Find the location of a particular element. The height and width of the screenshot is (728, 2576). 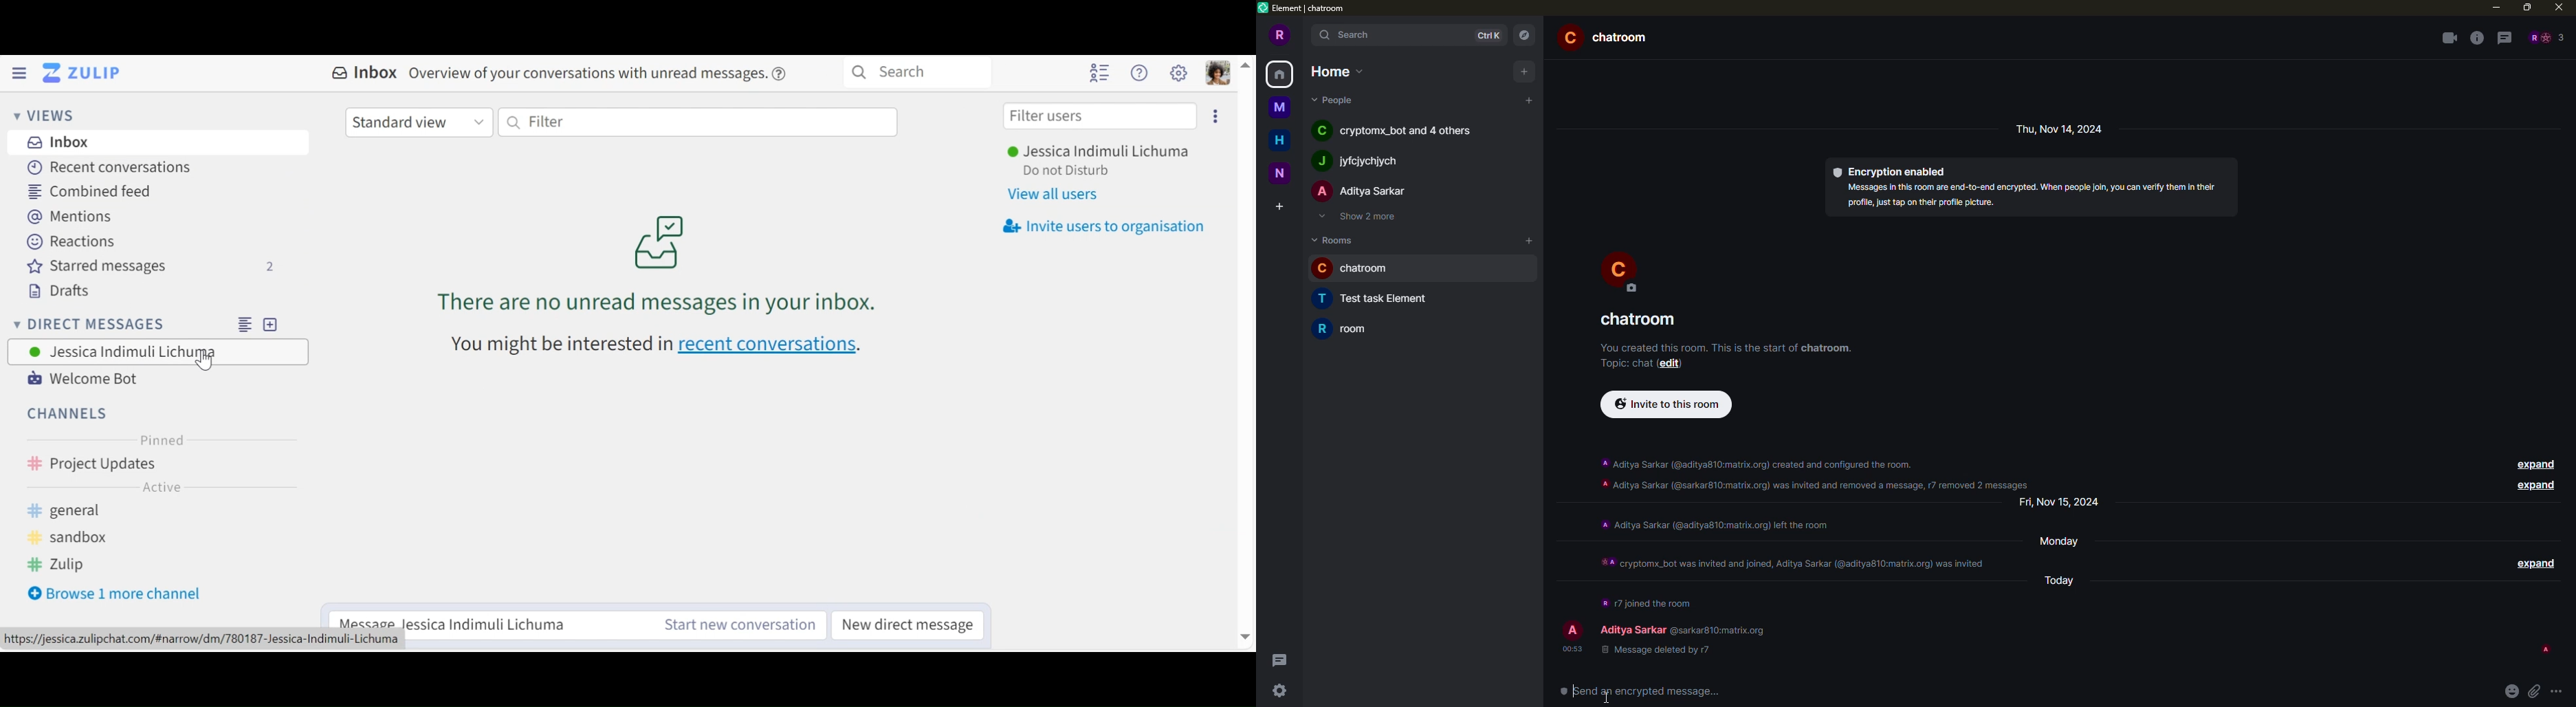

Combined Feed is located at coordinates (94, 191).